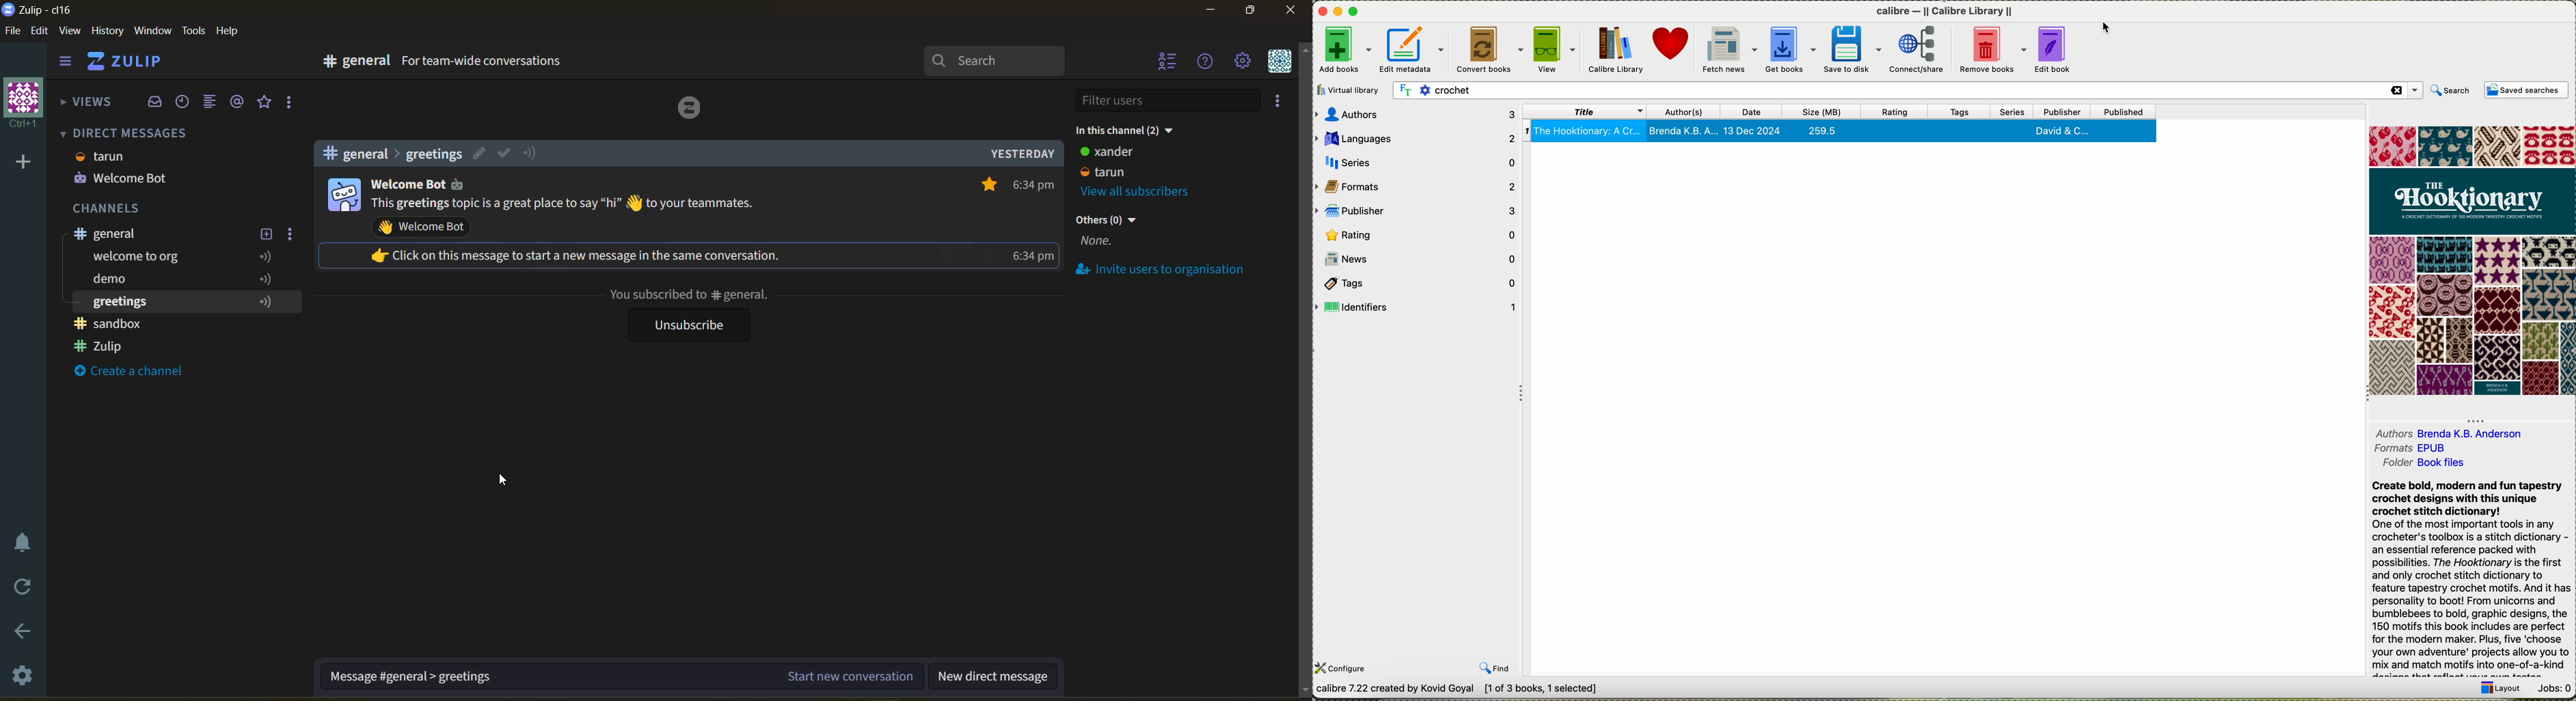 Image resolution: width=2576 pixels, height=728 pixels. Describe the element at coordinates (44, 33) in the screenshot. I see `edit` at that location.